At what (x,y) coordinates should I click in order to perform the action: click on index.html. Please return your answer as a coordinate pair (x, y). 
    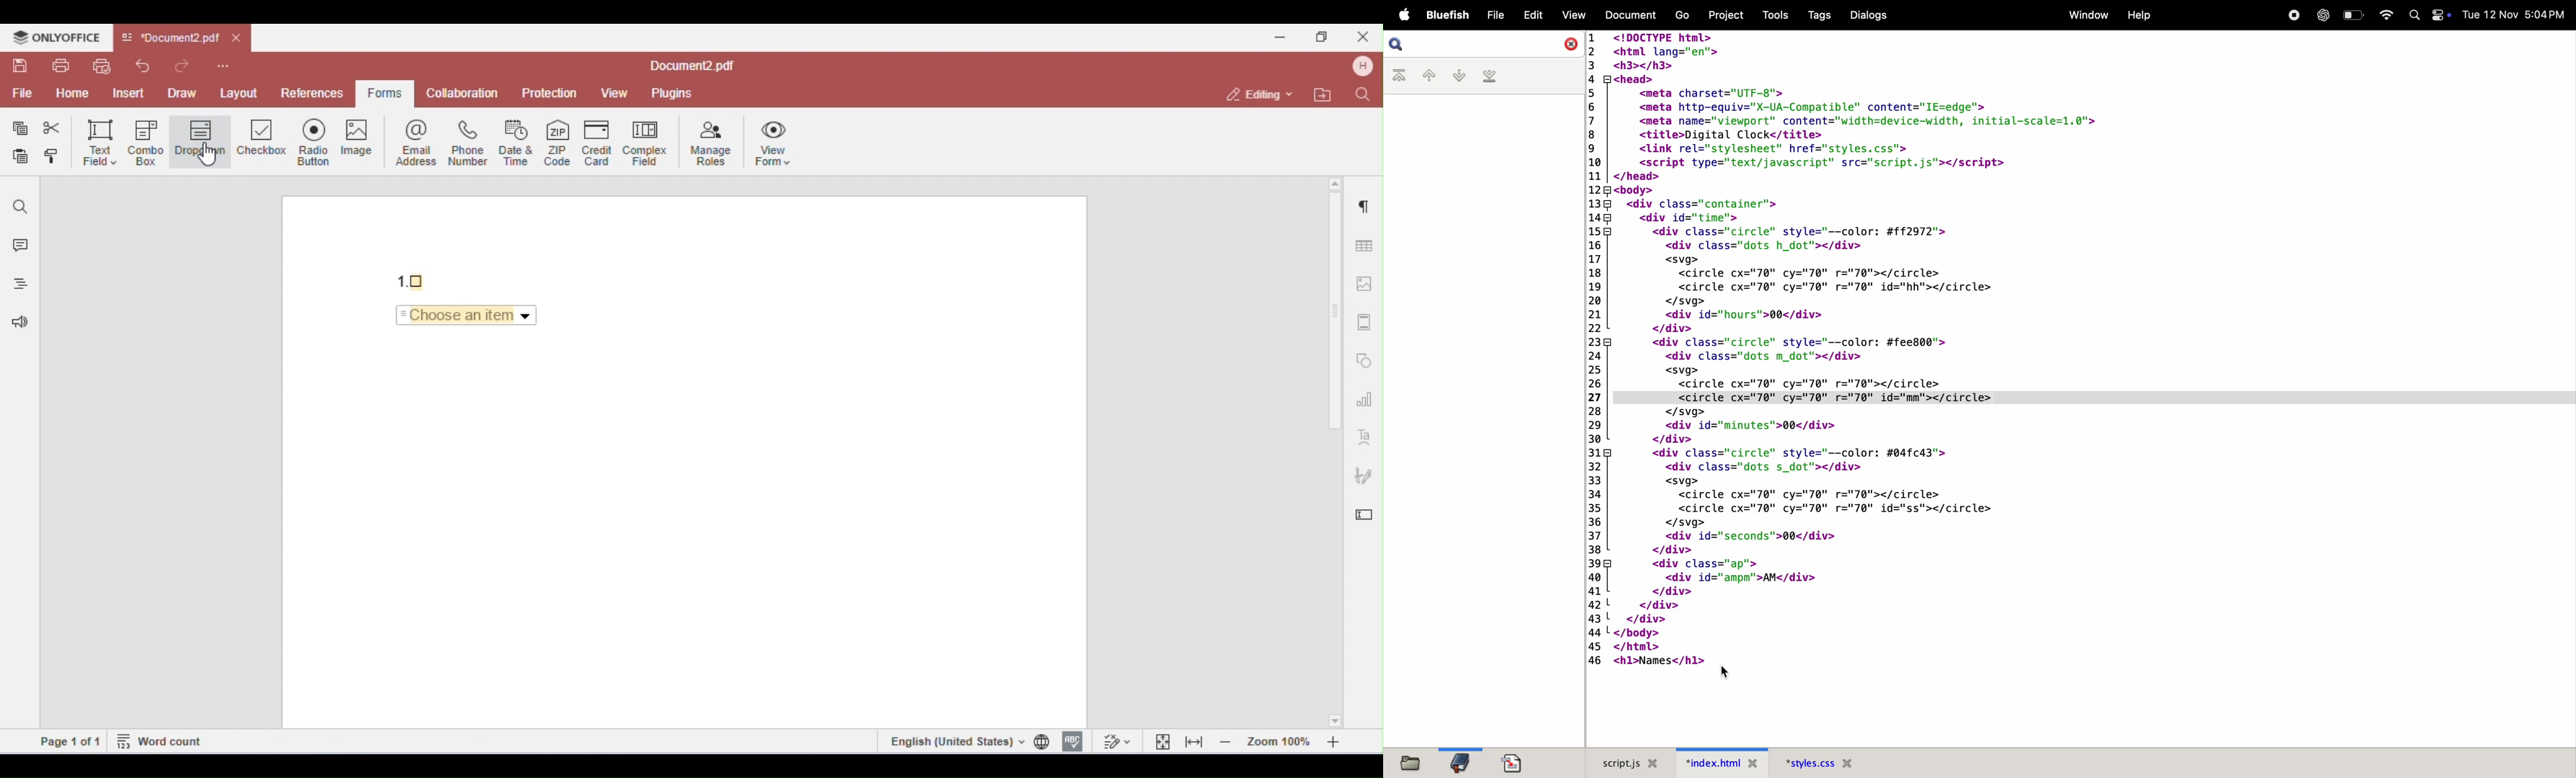
    Looking at the image, I should click on (1722, 761).